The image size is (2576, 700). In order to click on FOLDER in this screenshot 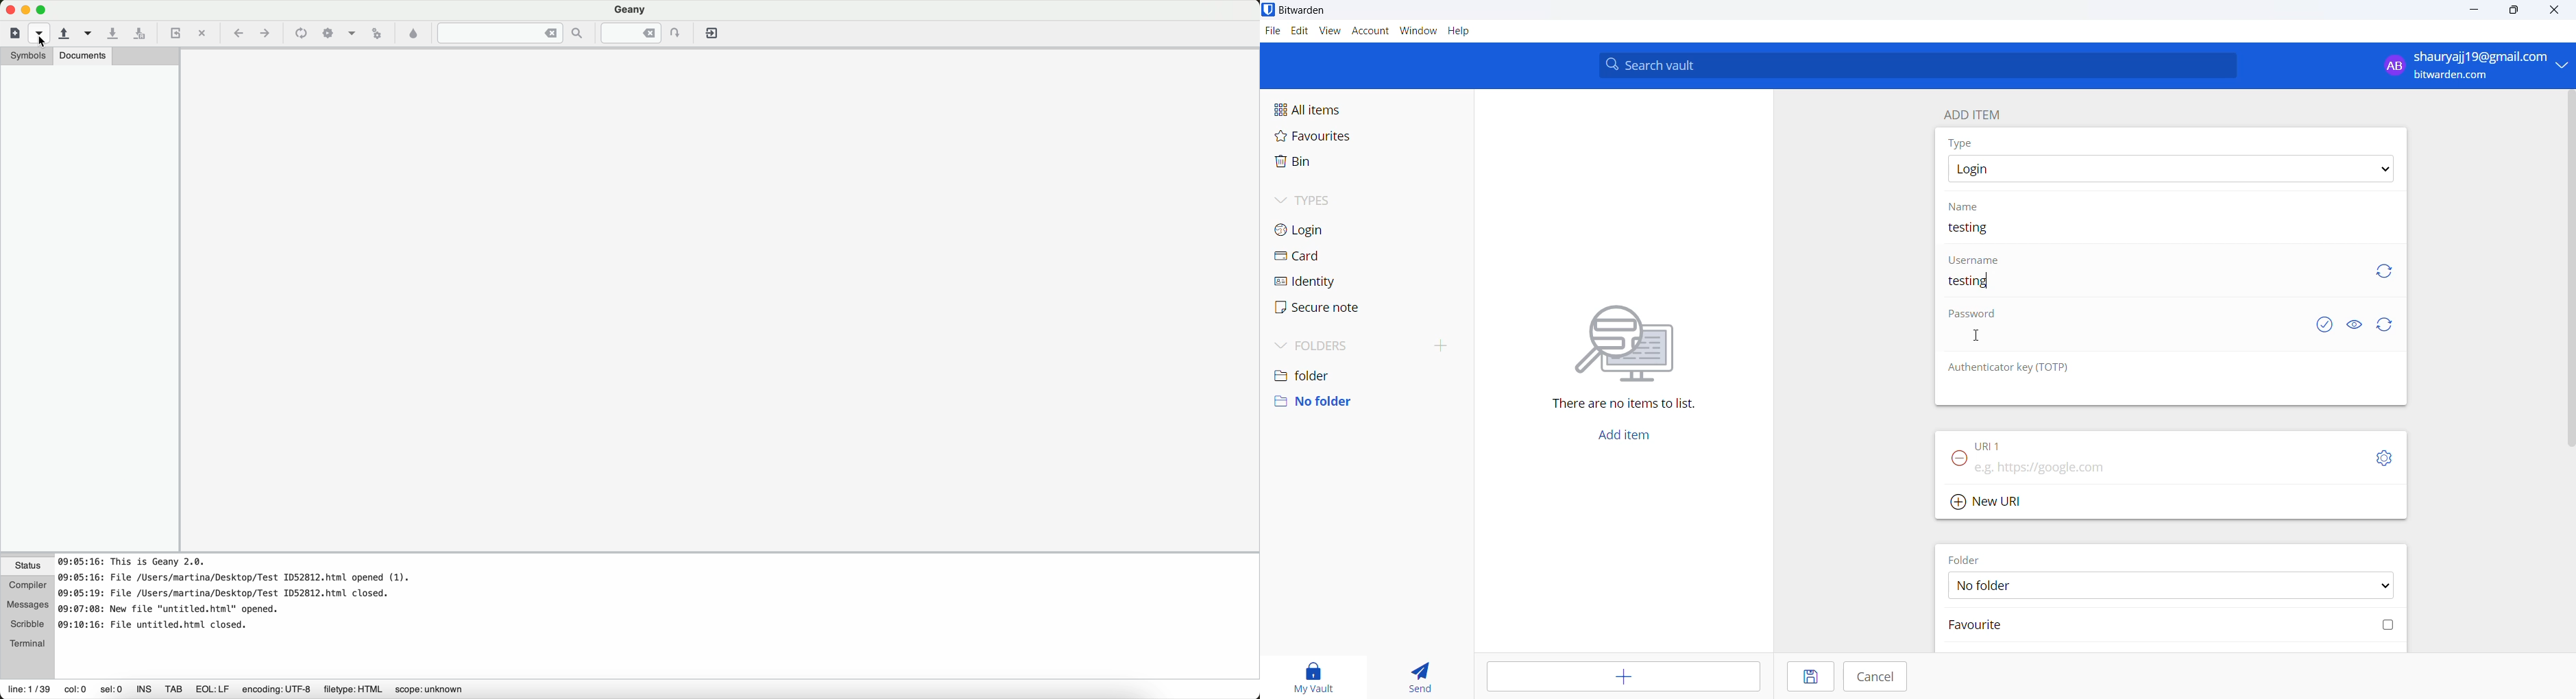, I will do `click(1968, 559)`.